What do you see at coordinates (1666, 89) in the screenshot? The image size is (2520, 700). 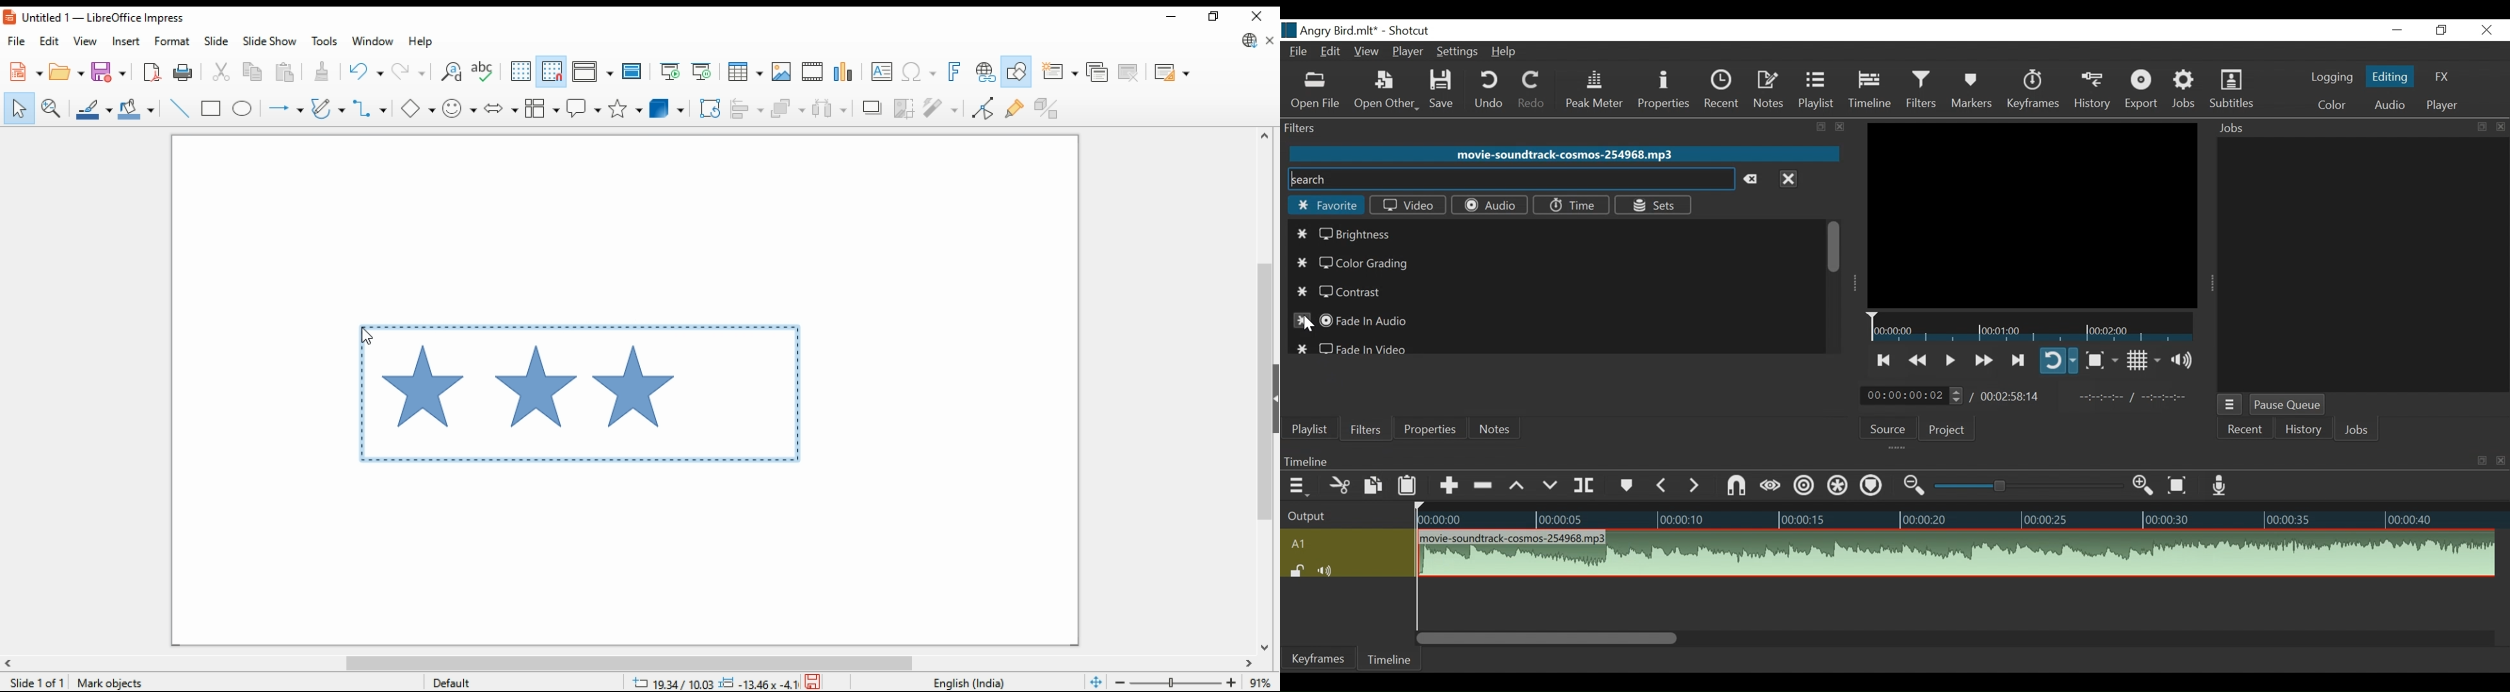 I see `Properties` at bounding box center [1666, 89].